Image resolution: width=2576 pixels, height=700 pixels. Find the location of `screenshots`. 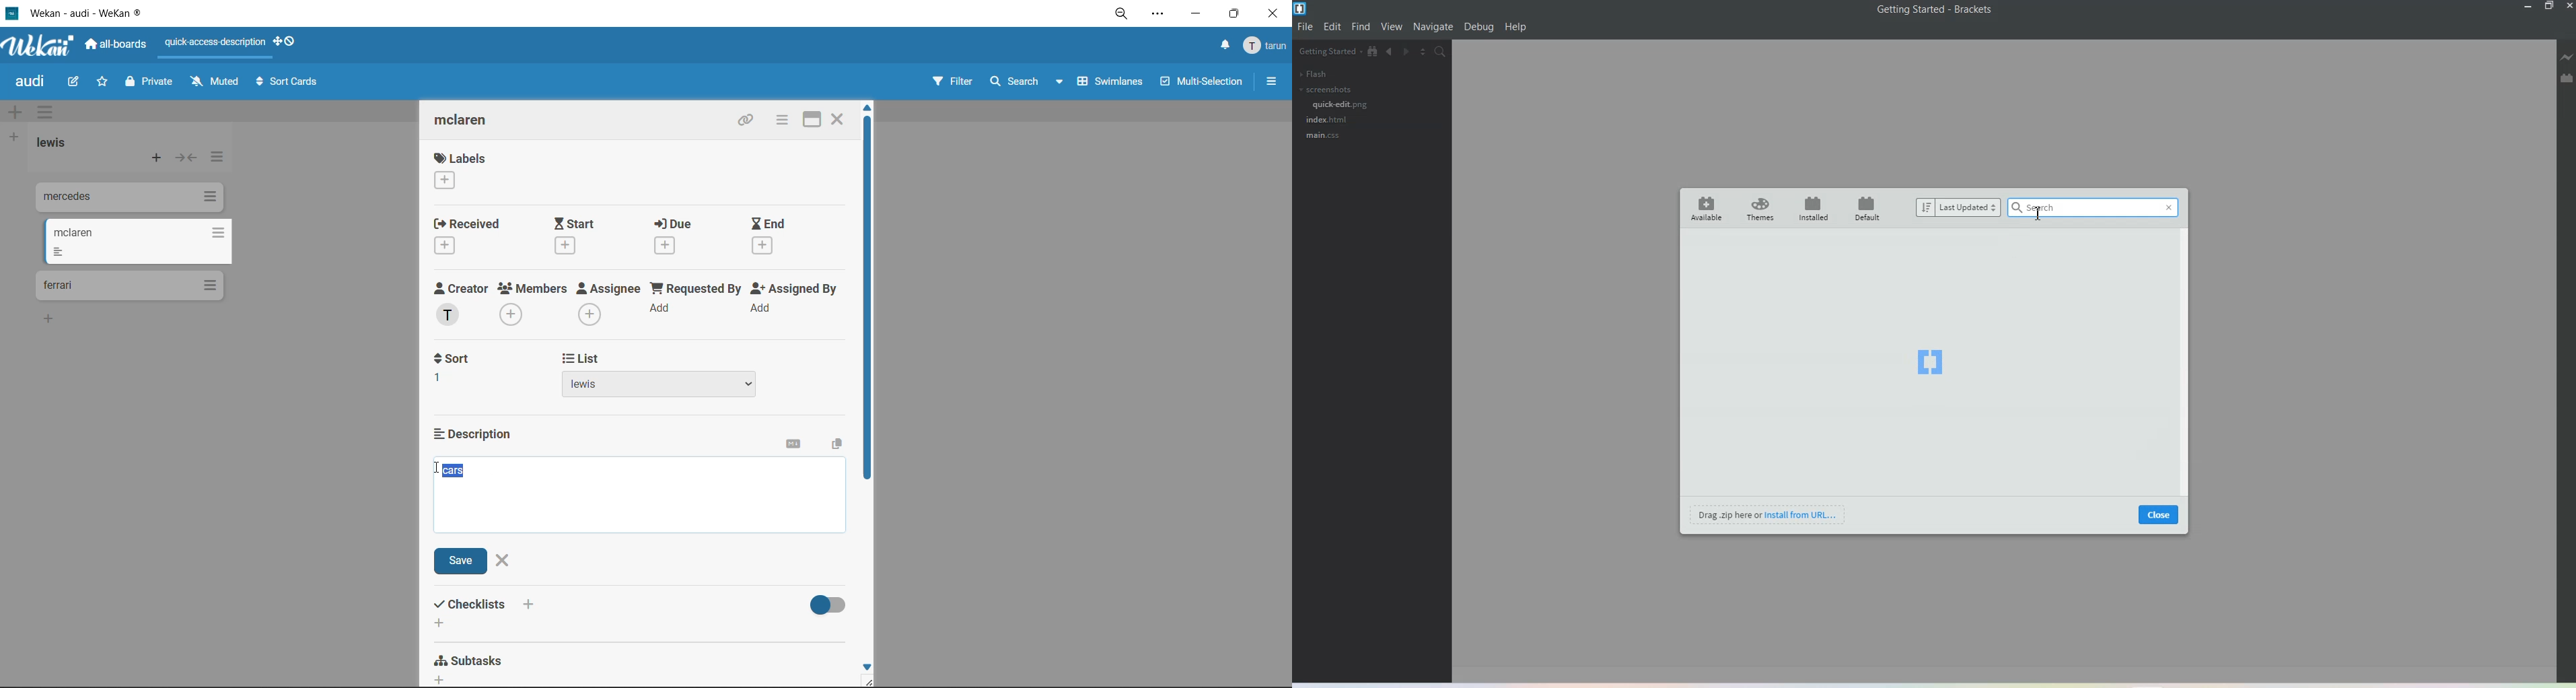

screenshots is located at coordinates (1324, 90).